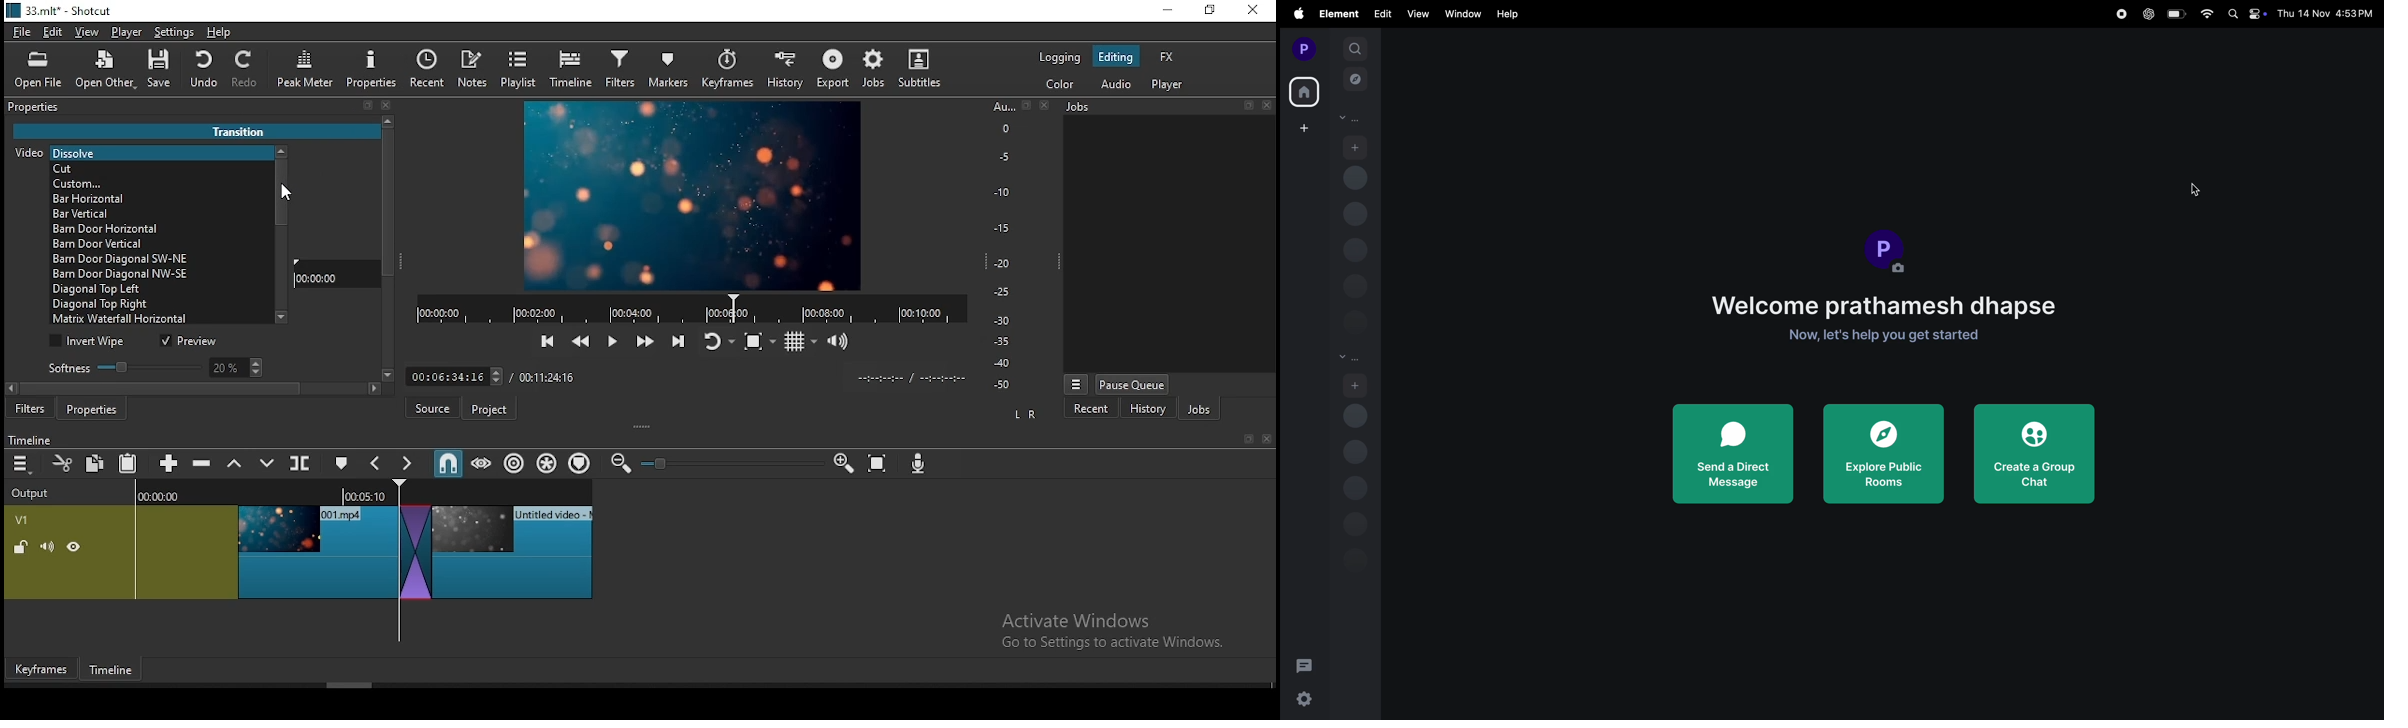 Image resolution: width=2408 pixels, height=728 pixels. Describe the element at coordinates (298, 547) in the screenshot. I see `video track` at that location.